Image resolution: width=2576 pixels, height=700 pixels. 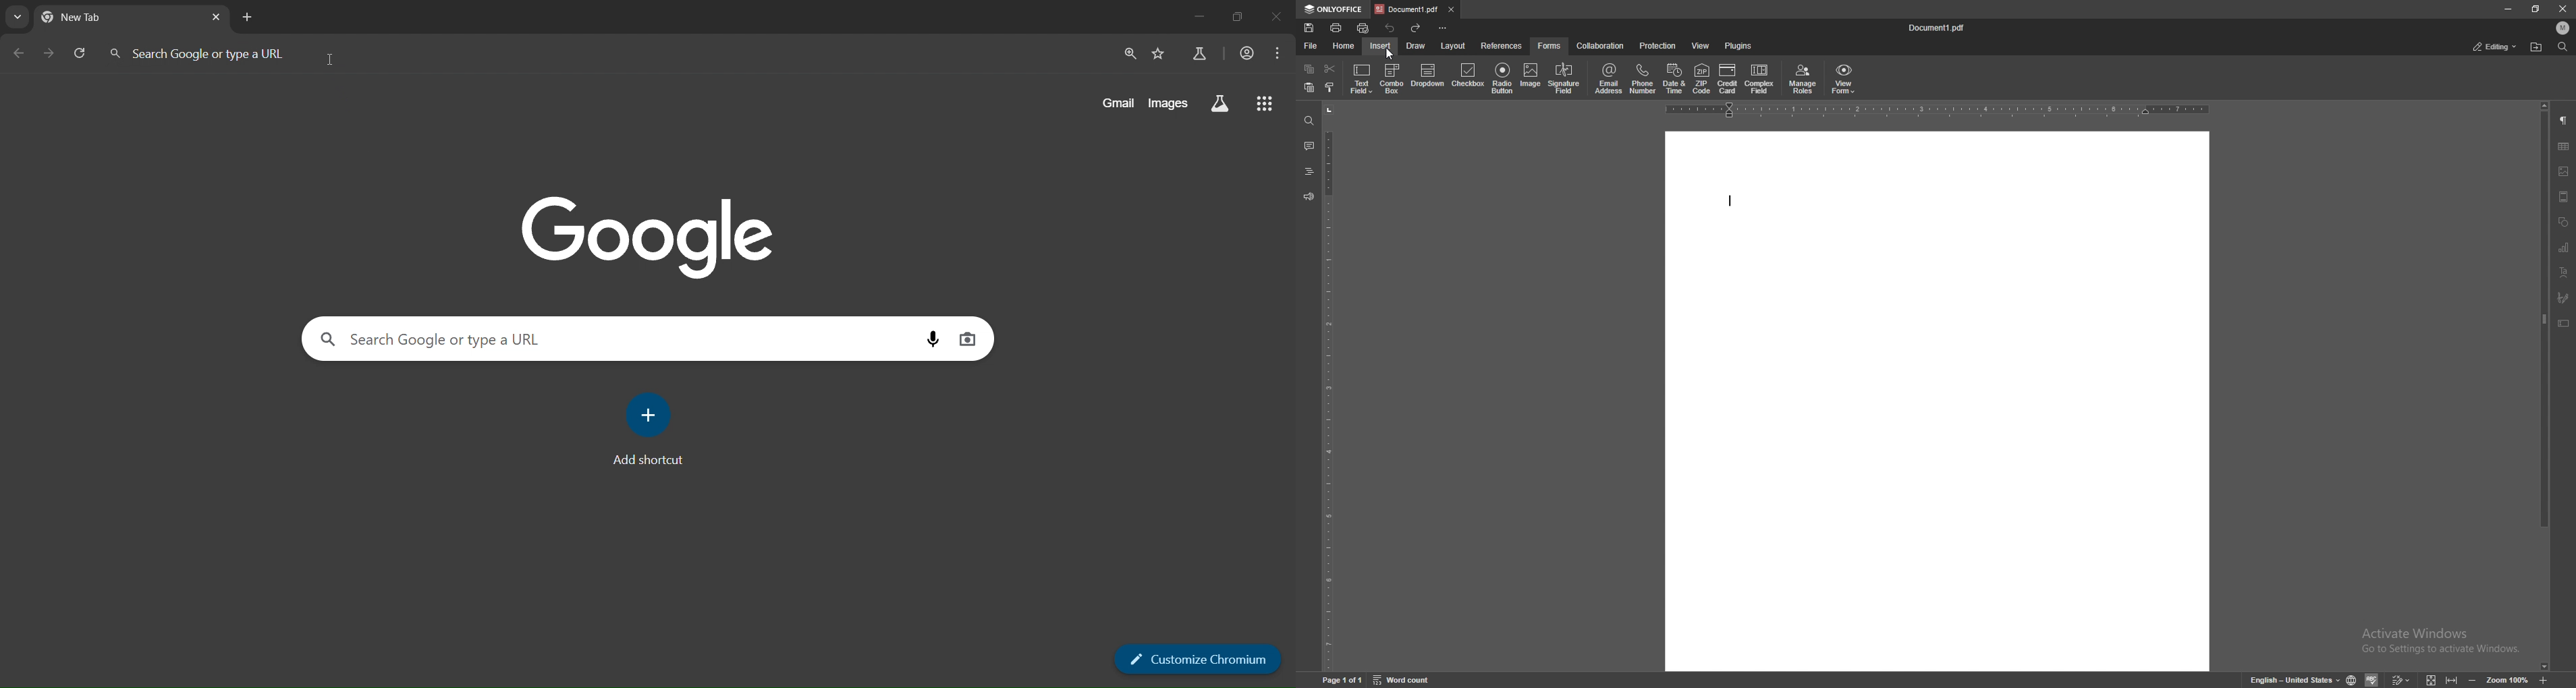 What do you see at coordinates (2374, 679) in the screenshot?
I see `spell check` at bounding box center [2374, 679].